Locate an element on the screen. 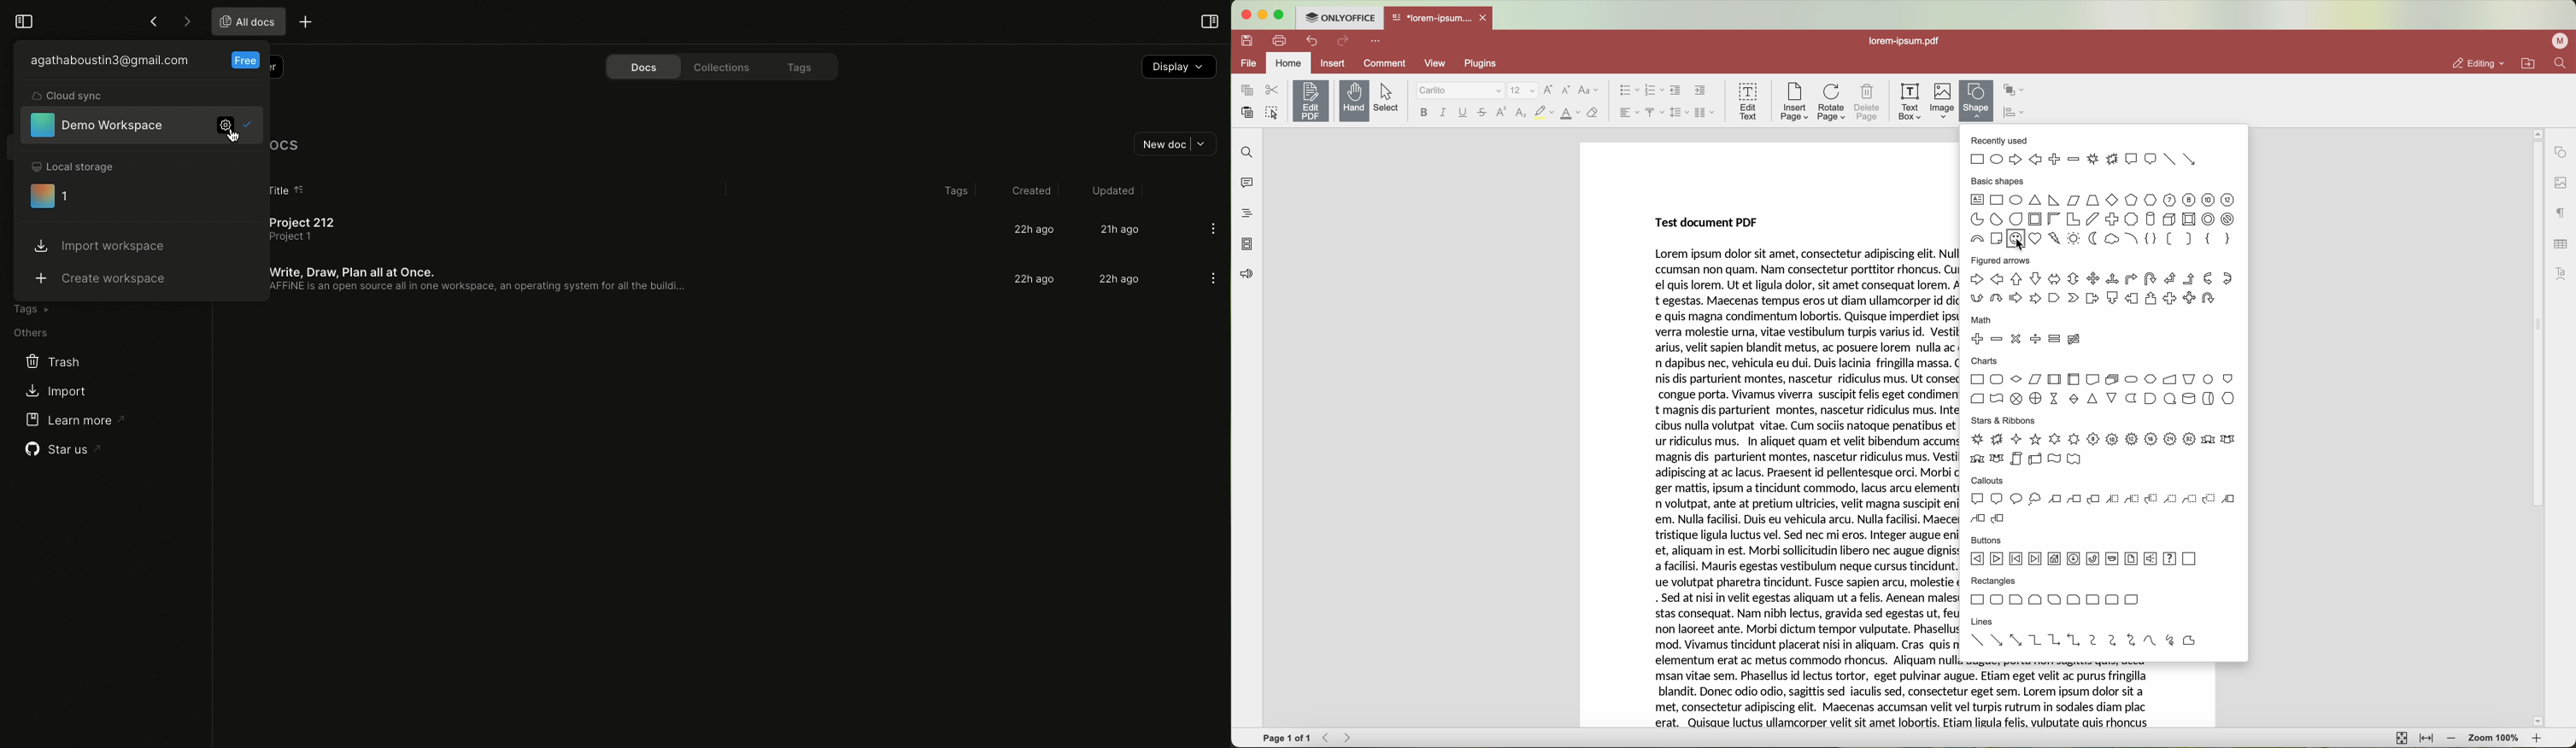 This screenshot has width=2576, height=756. find is located at coordinates (2560, 64).